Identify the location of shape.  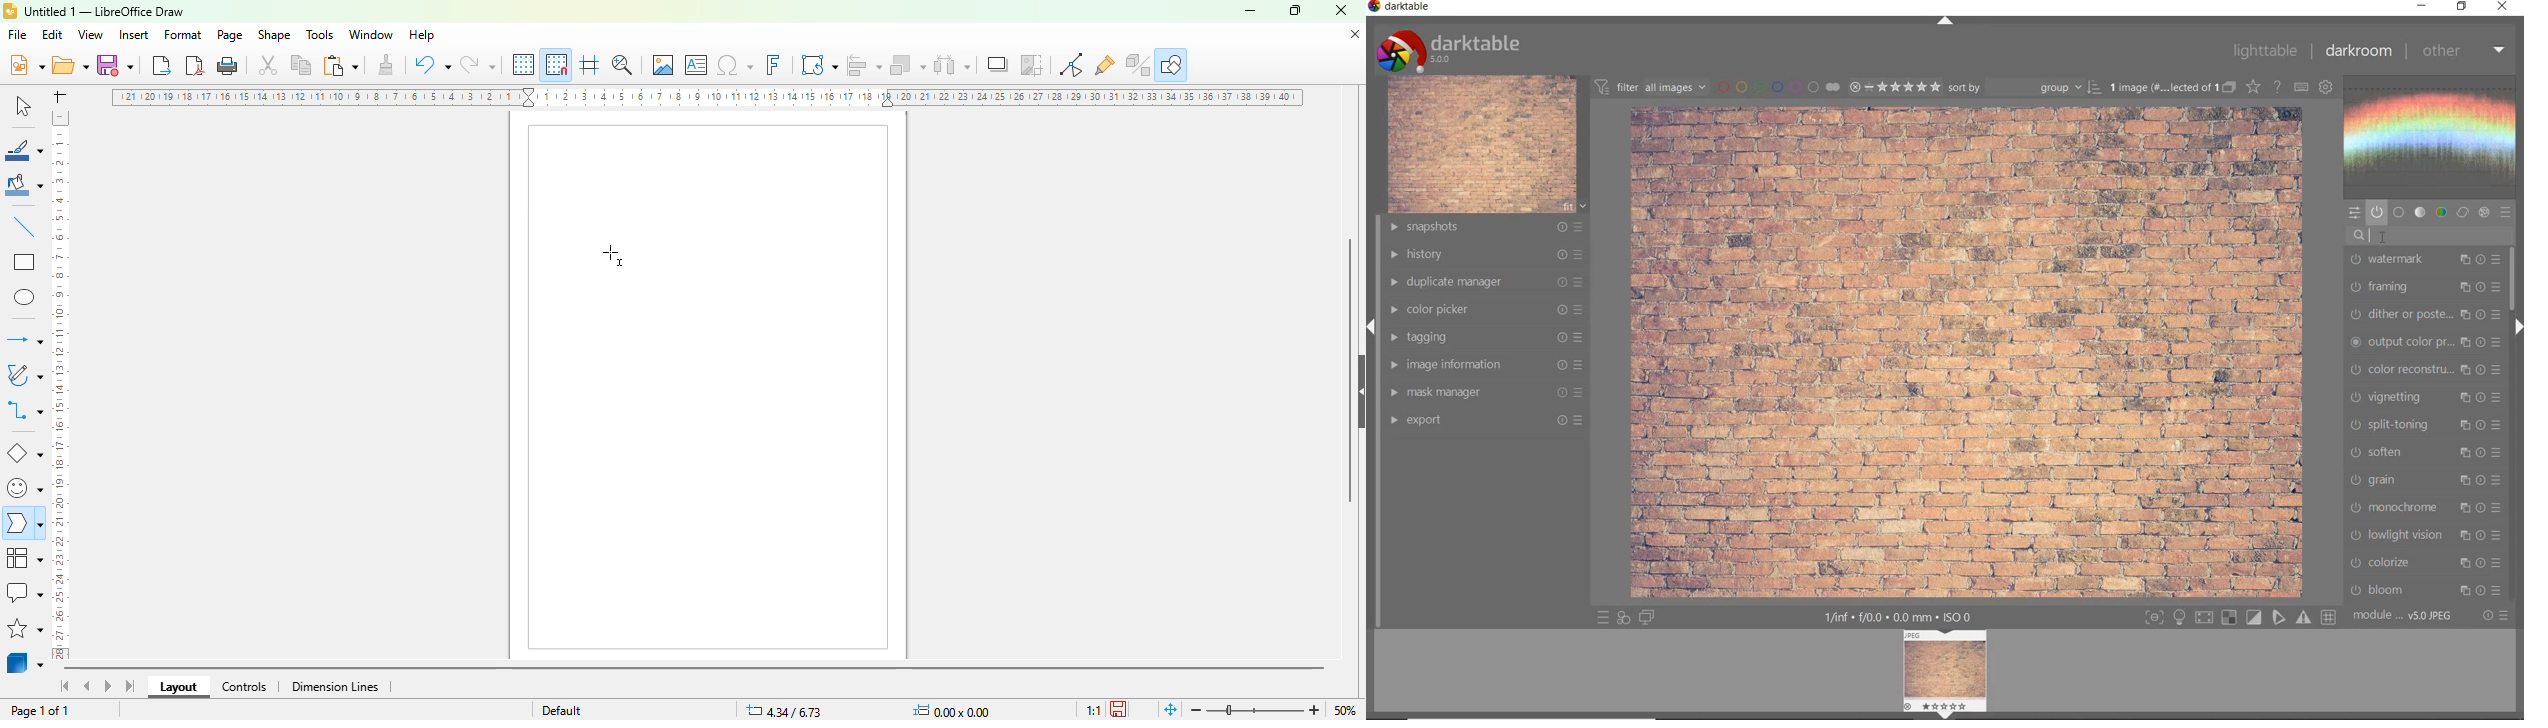
(274, 34).